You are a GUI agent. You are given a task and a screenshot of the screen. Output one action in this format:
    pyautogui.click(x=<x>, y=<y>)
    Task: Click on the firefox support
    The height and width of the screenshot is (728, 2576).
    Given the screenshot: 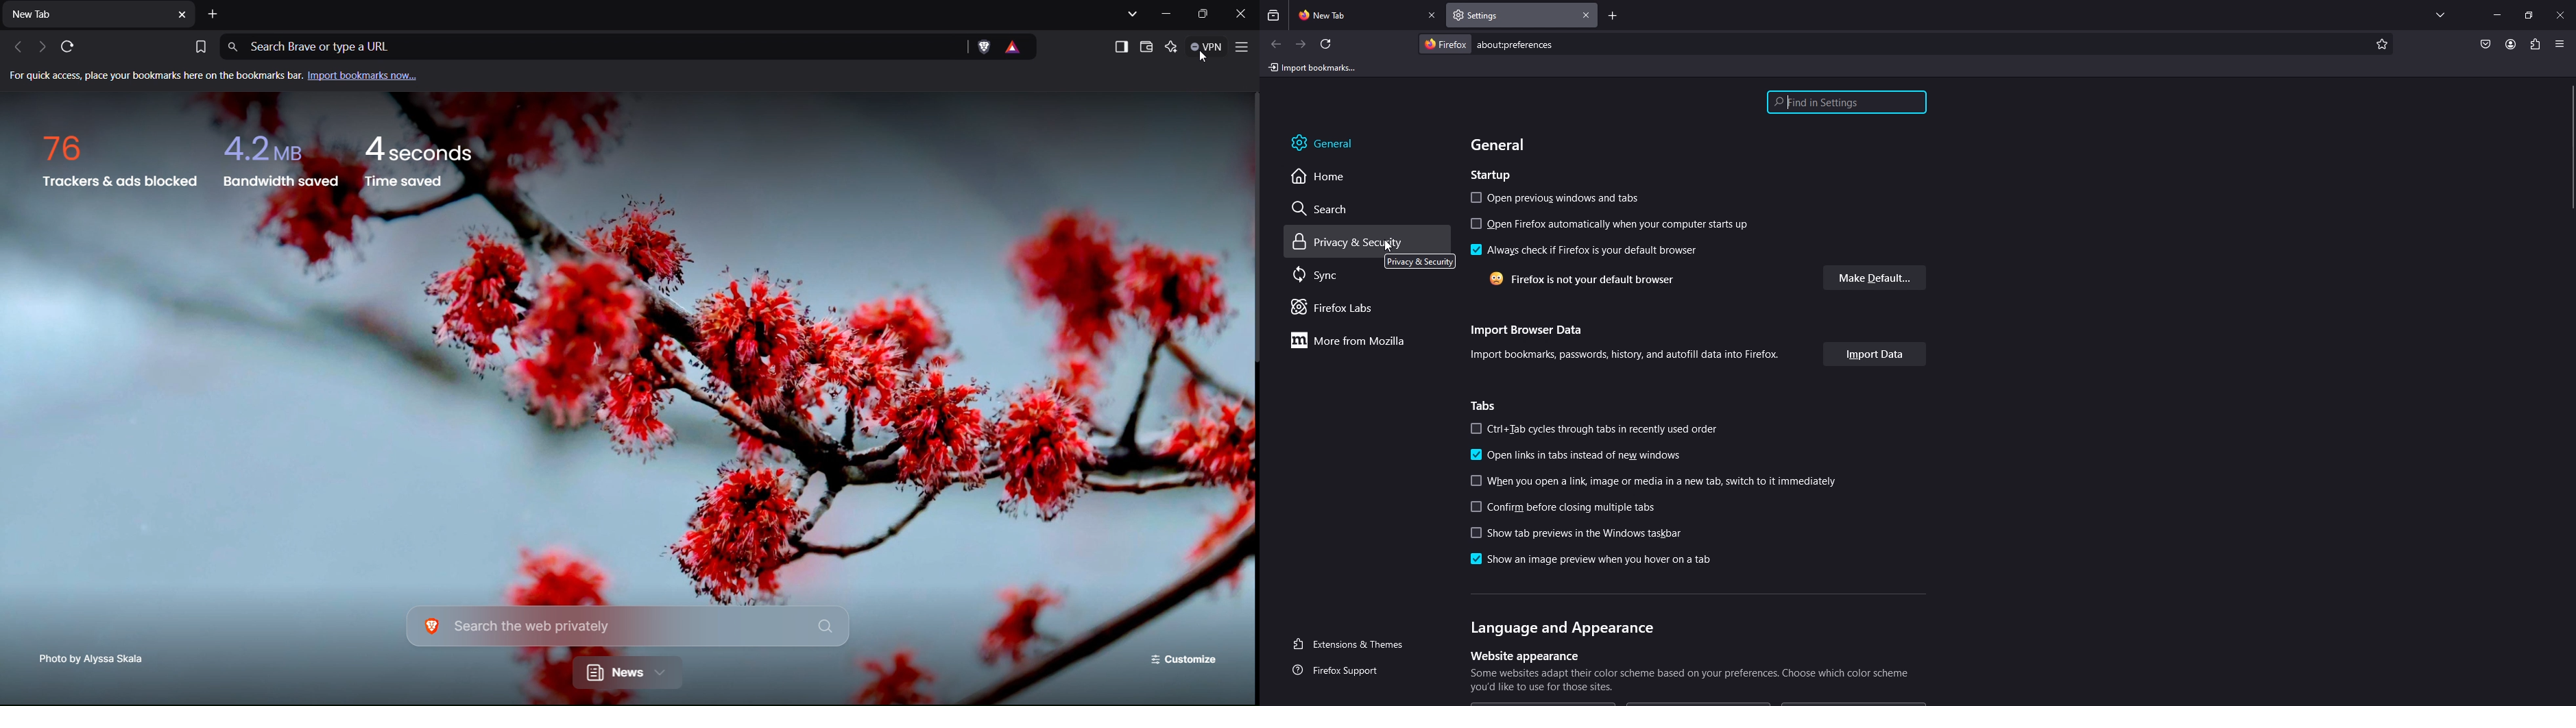 What is the action you would take?
    pyautogui.click(x=1348, y=671)
    